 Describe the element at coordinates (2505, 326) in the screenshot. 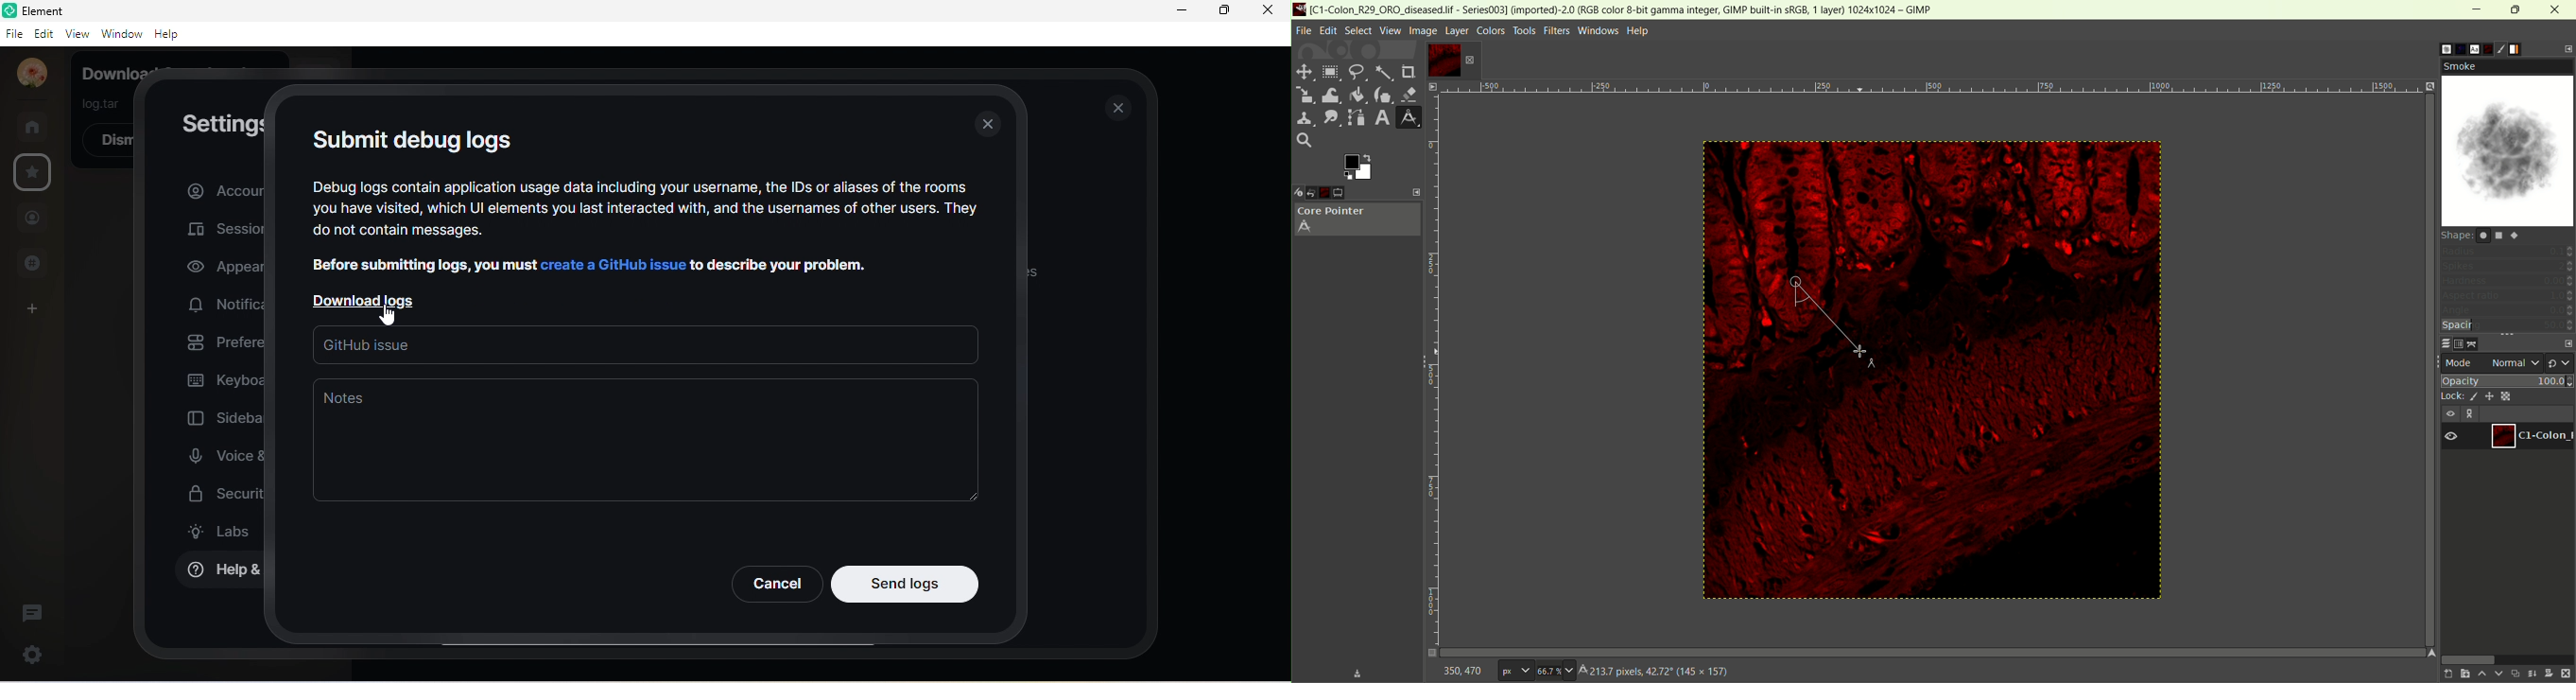

I see `spacing` at that location.